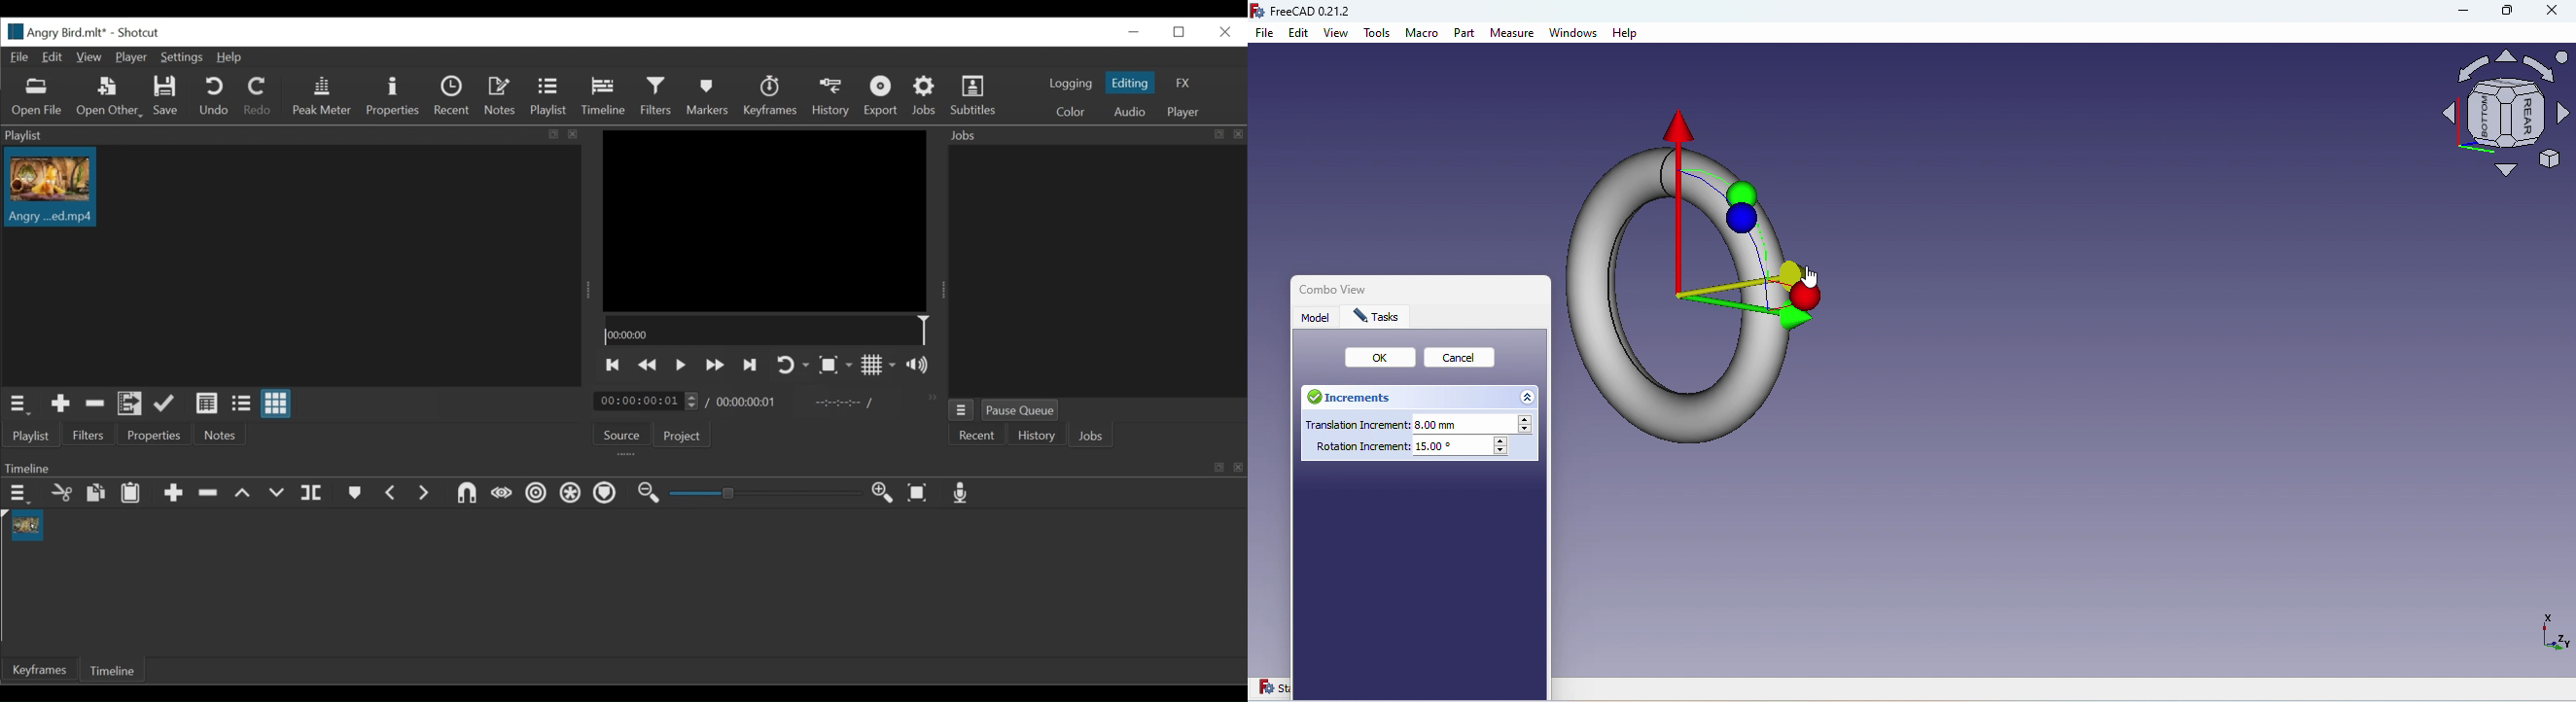  Describe the element at coordinates (614, 365) in the screenshot. I see `Skip to the previous point` at that location.